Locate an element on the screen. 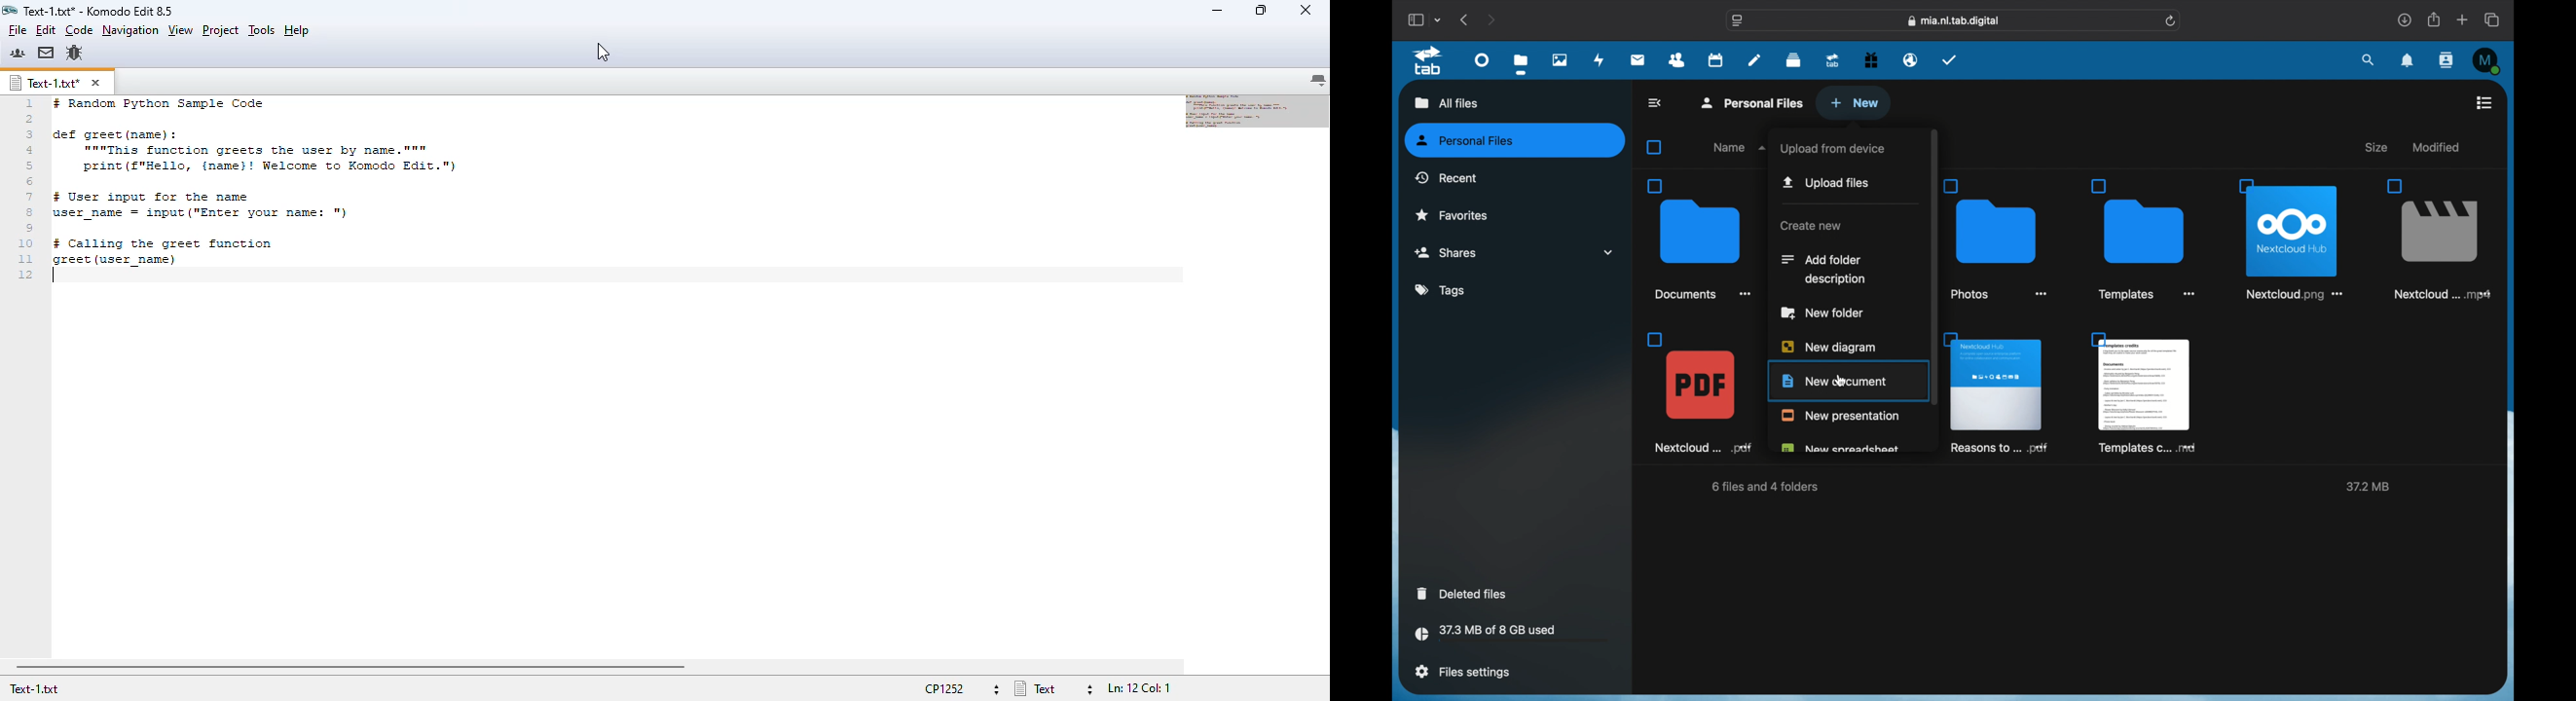 The height and width of the screenshot is (728, 2576). show sidebar is located at coordinates (1415, 19).